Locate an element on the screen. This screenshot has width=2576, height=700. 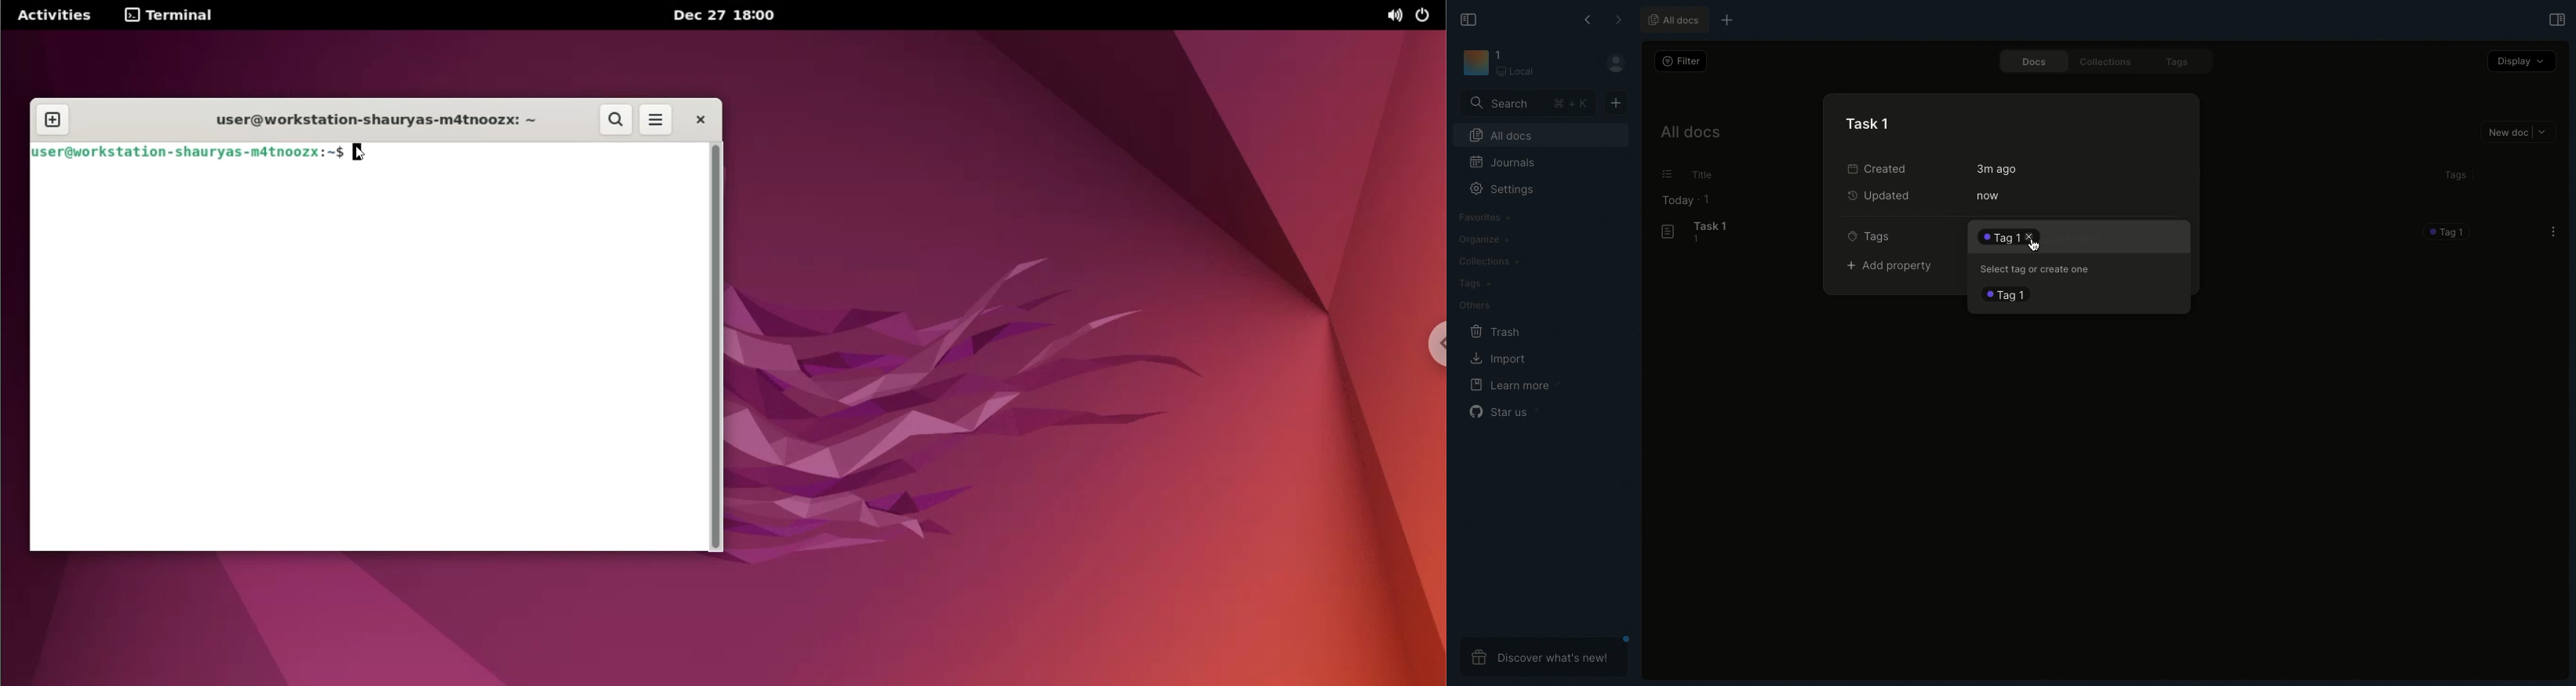
Tags is located at coordinates (1472, 283).